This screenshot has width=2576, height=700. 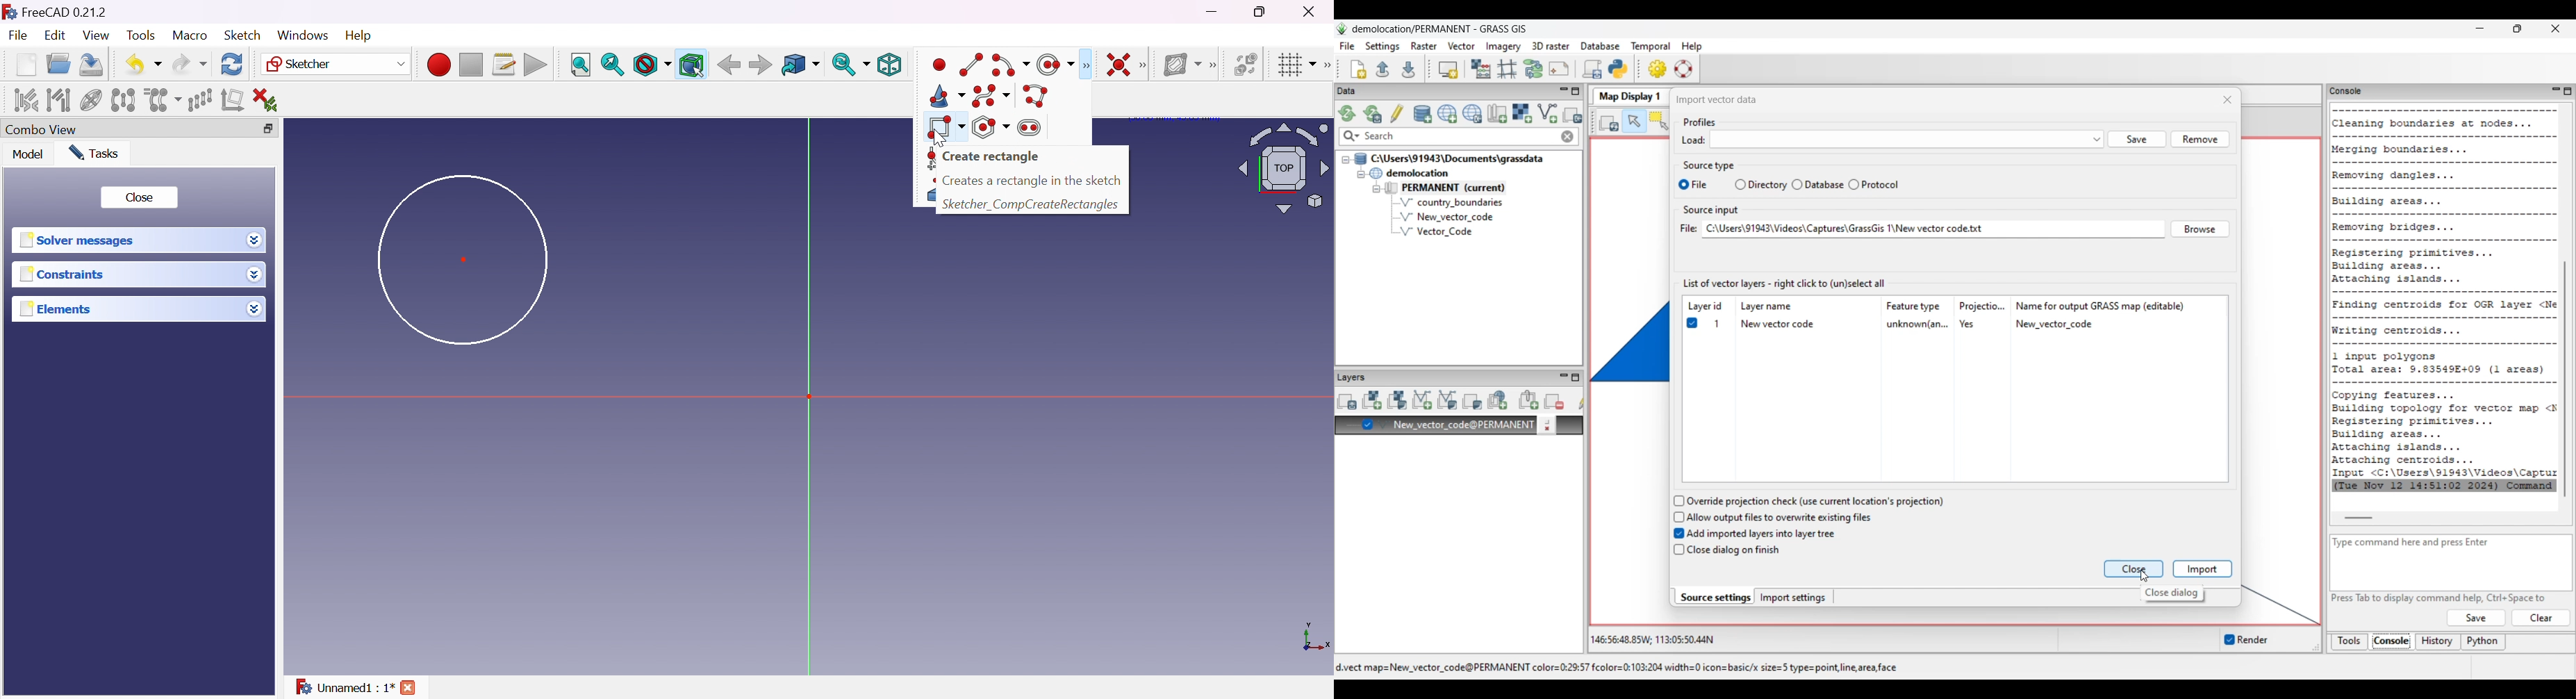 What do you see at coordinates (24, 100) in the screenshot?
I see `Select associated constraints` at bounding box center [24, 100].